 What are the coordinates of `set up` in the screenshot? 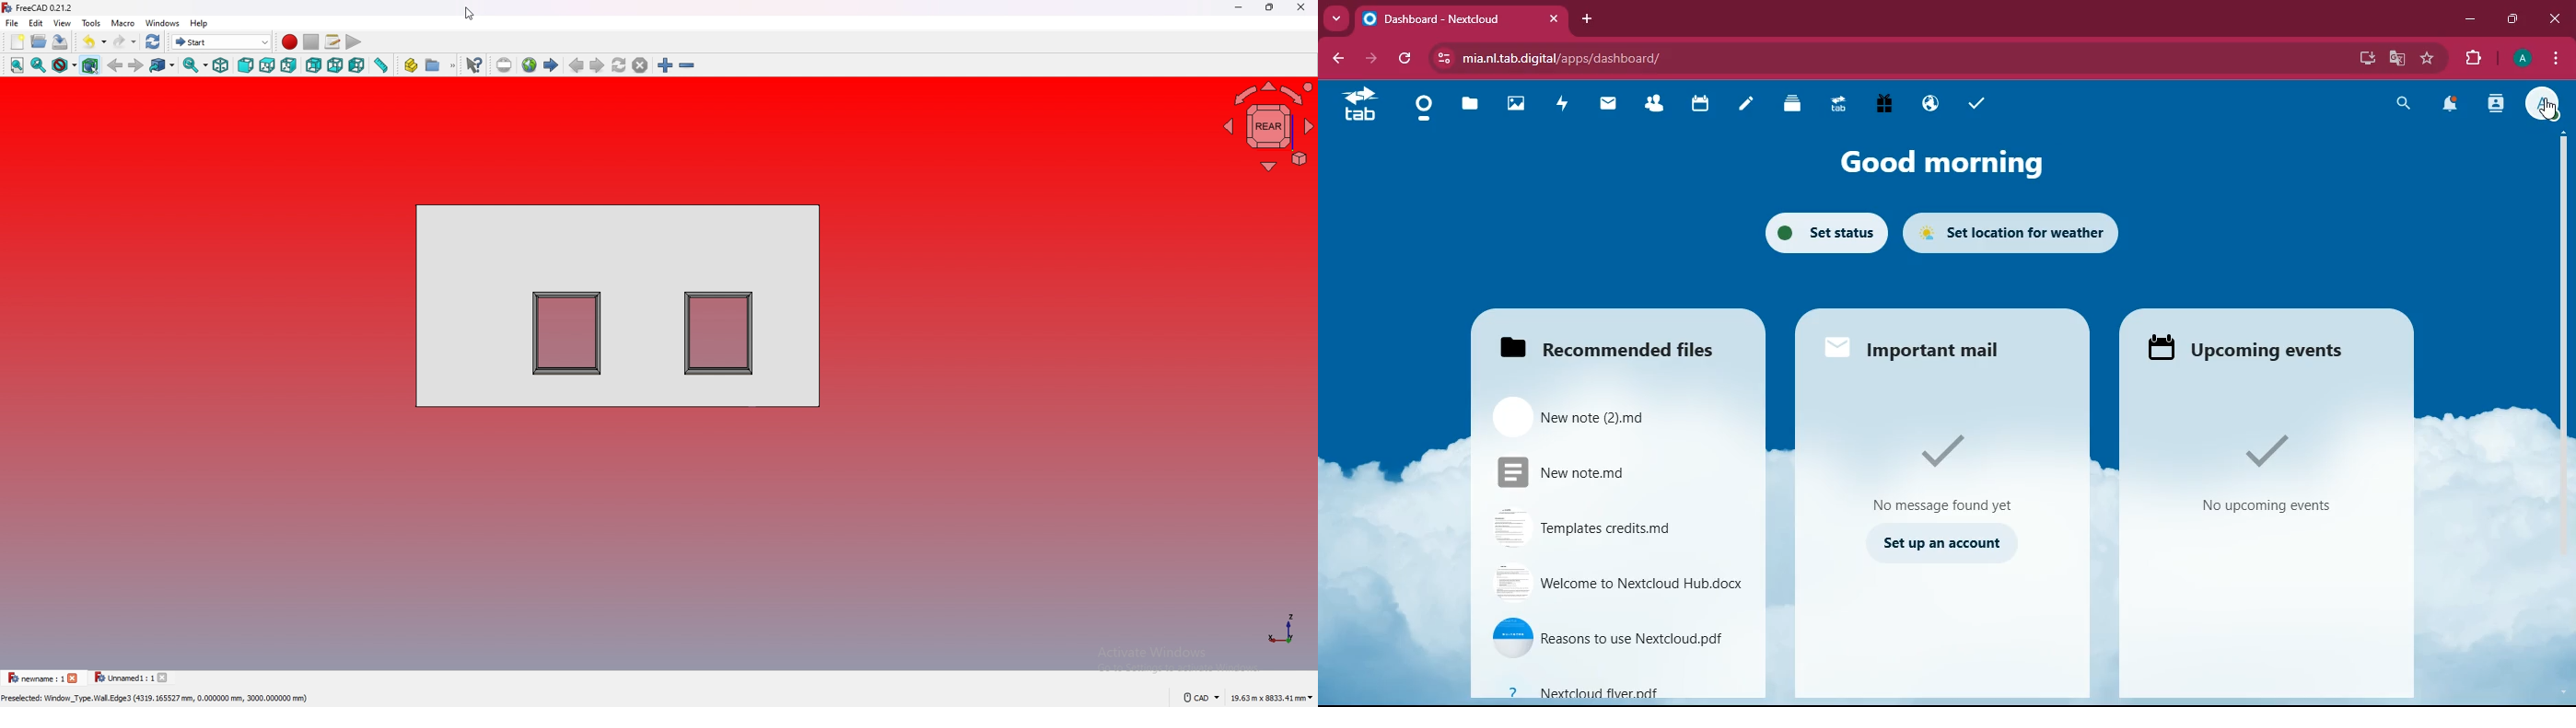 It's located at (1940, 544).